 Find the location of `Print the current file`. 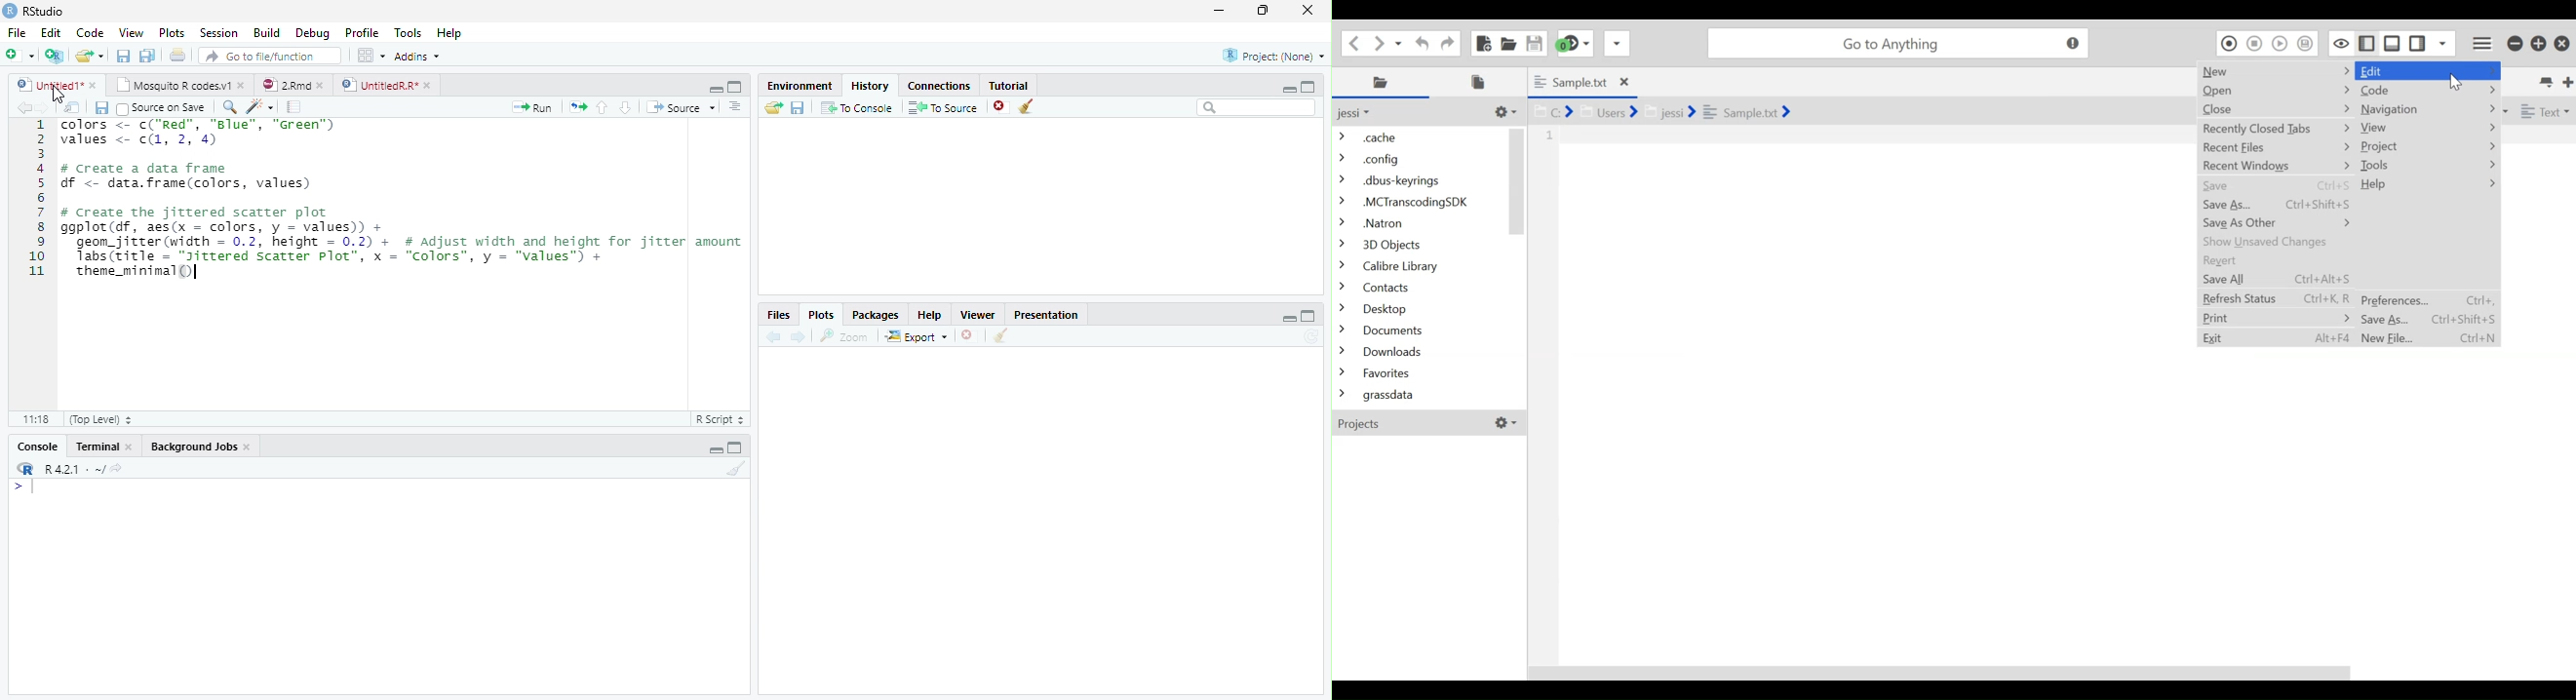

Print the current file is located at coordinates (178, 55).